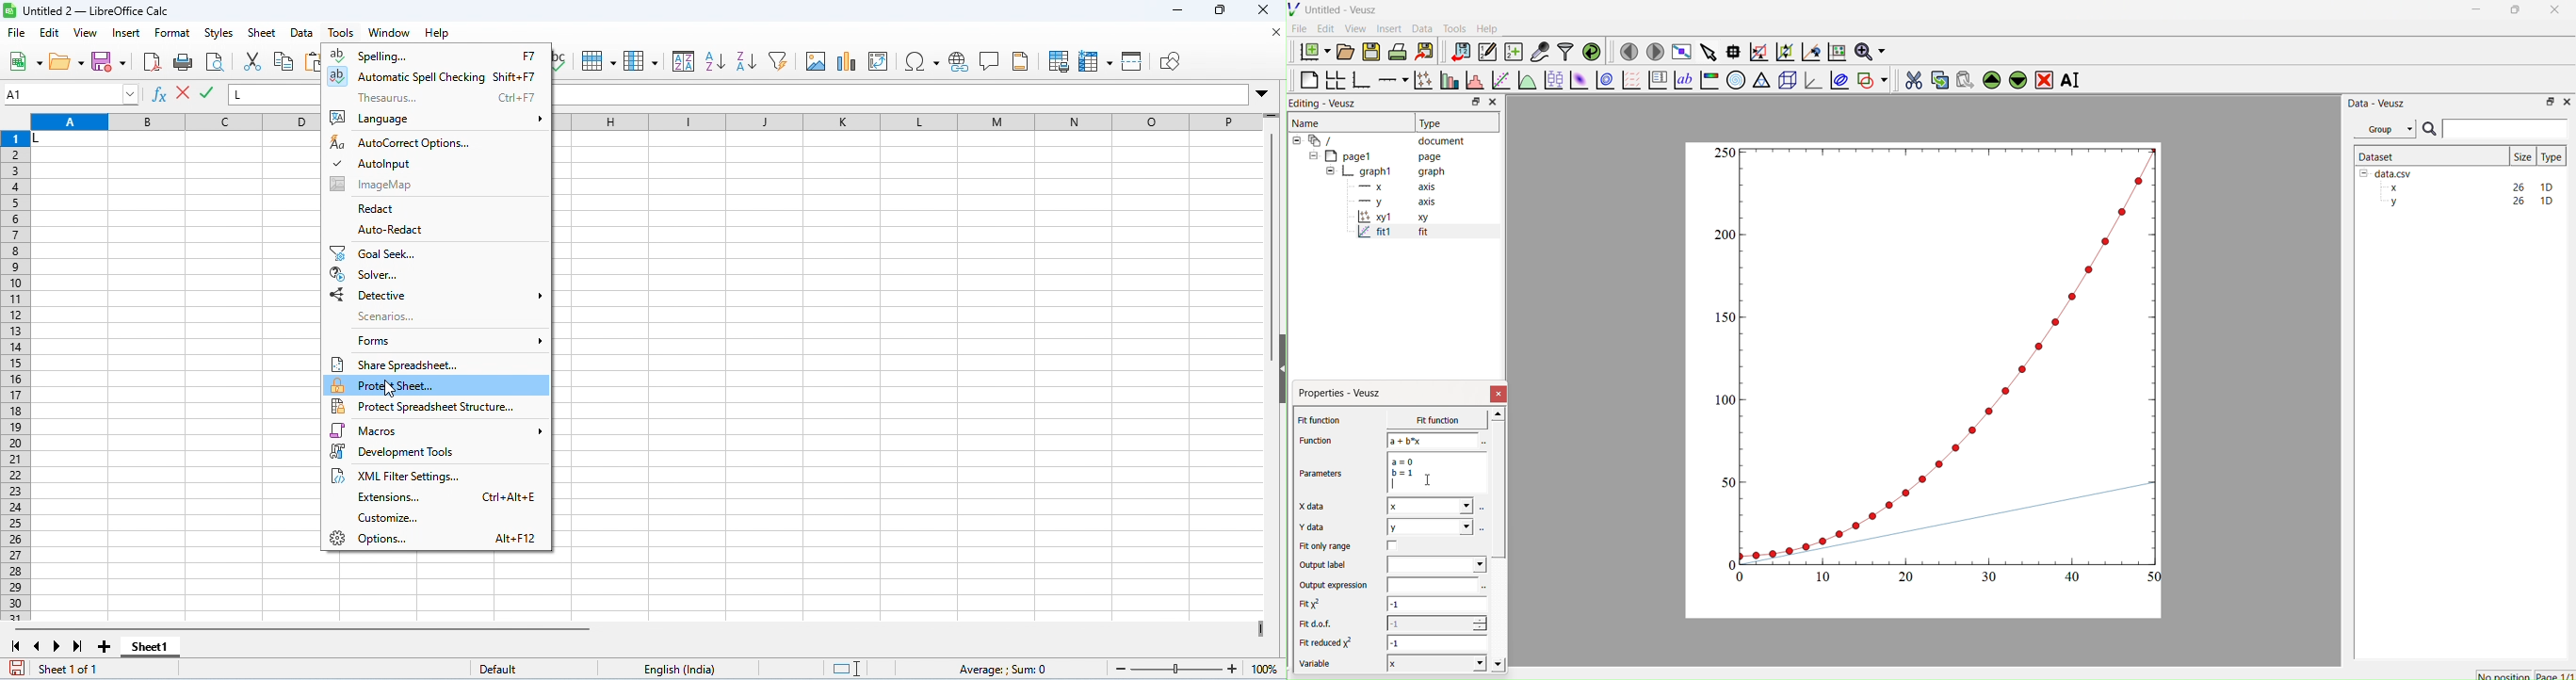 The image size is (2576, 700). What do you see at coordinates (1272, 115) in the screenshot?
I see `drag to view rows` at bounding box center [1272, 115].